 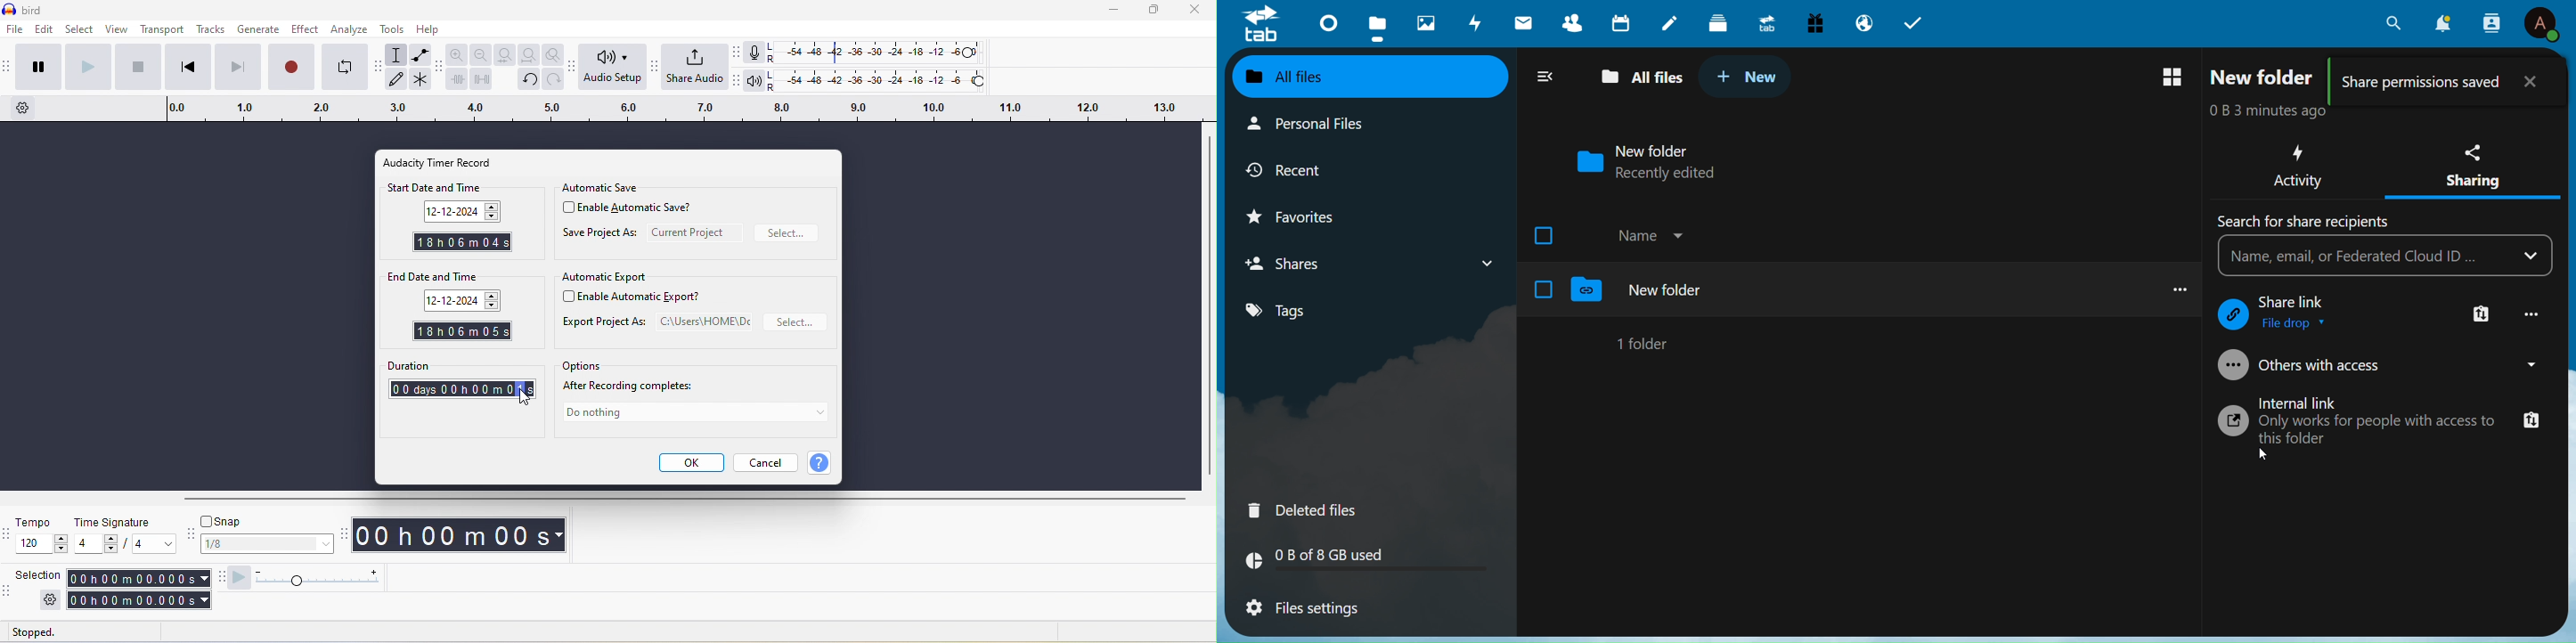 What do you see at coordinates (1481, 261) in the screenshot?
I see `Shares drop down` at bounding box center [1481, 261].